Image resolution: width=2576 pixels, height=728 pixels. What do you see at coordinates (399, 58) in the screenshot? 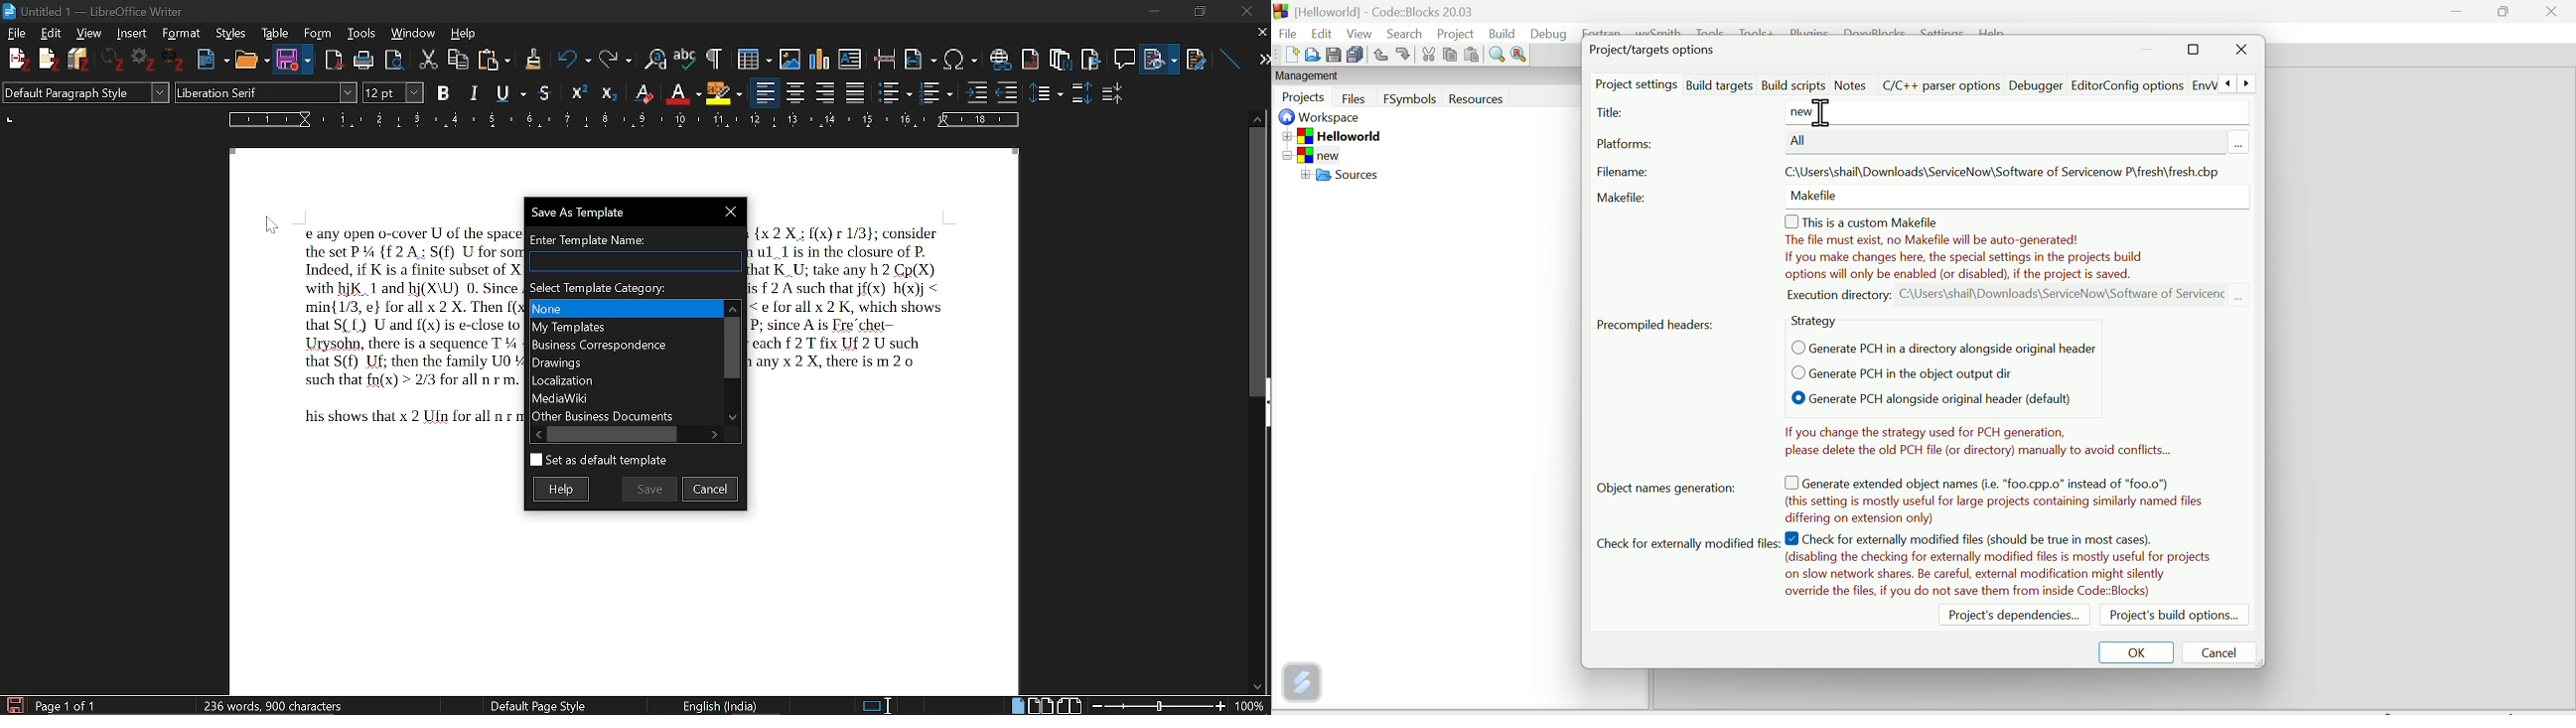
I see `Toggle print preview` at bounding box center [399, 58].